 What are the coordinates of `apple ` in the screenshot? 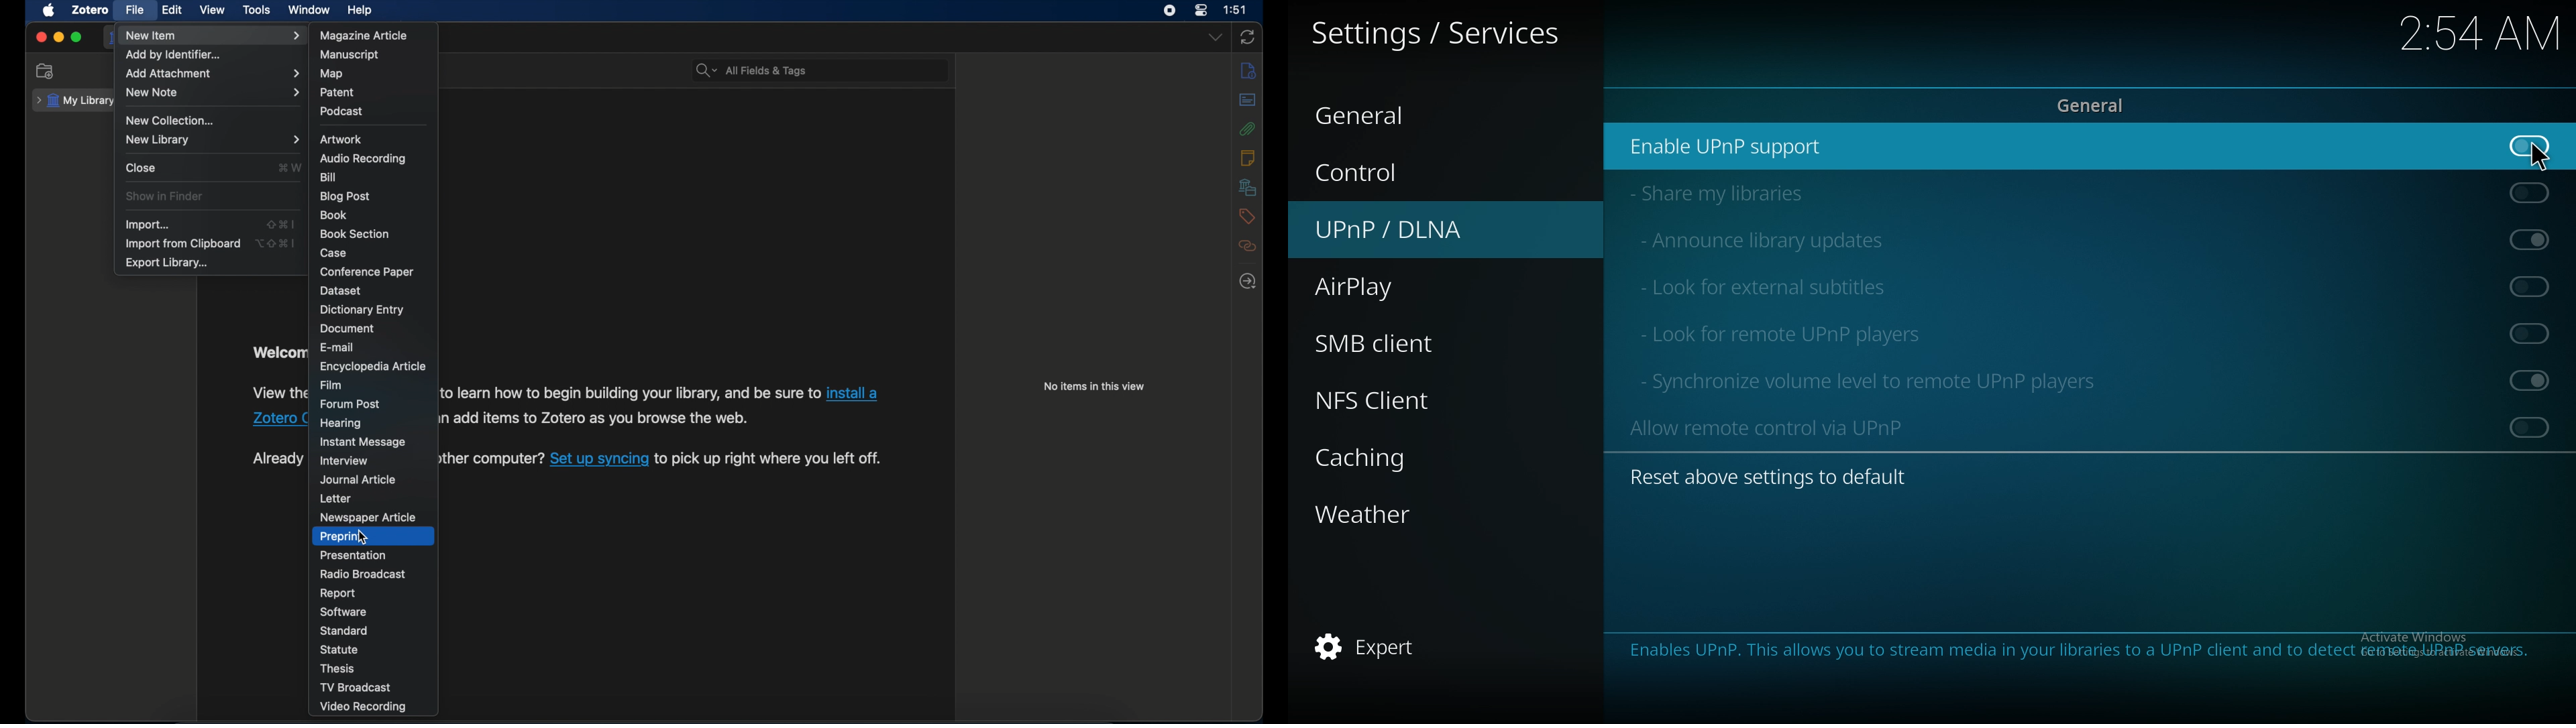 It's located at (48, 11).